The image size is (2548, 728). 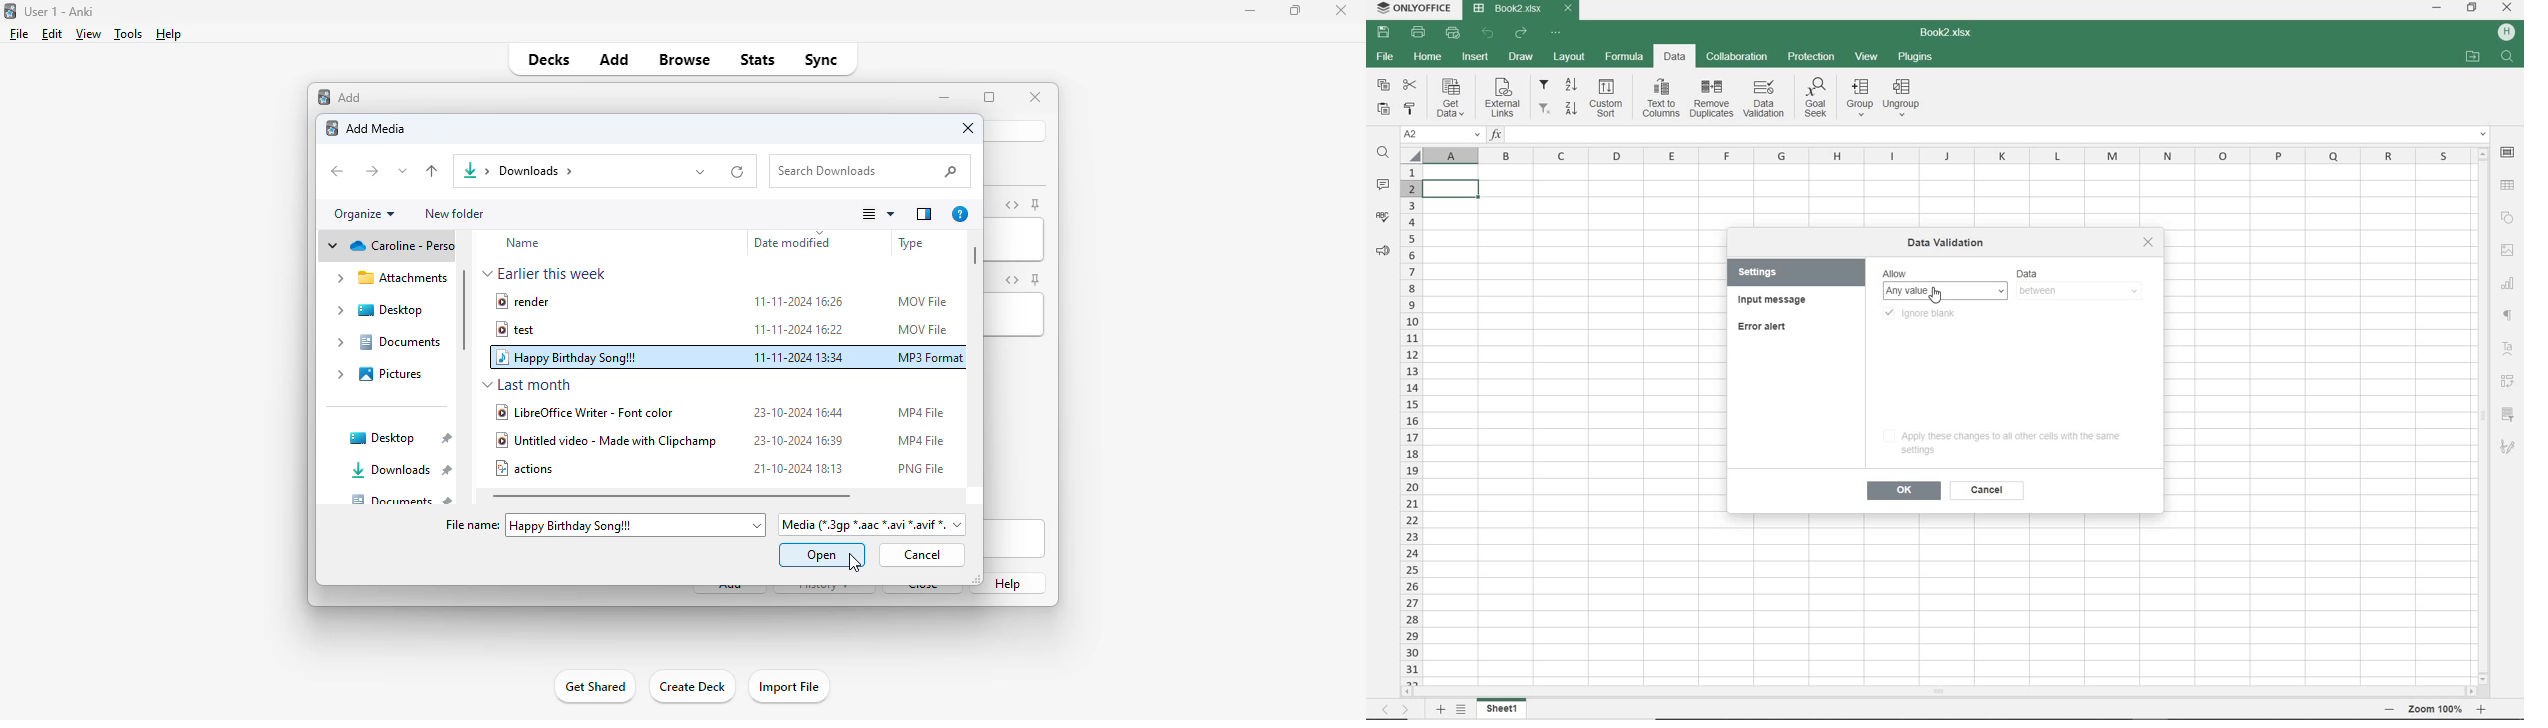 What do you see at coordinates (2001, 441) in the screenshot?
I see `apply these changes to all other cells with the same settings` at bounding box center [2001, 441].